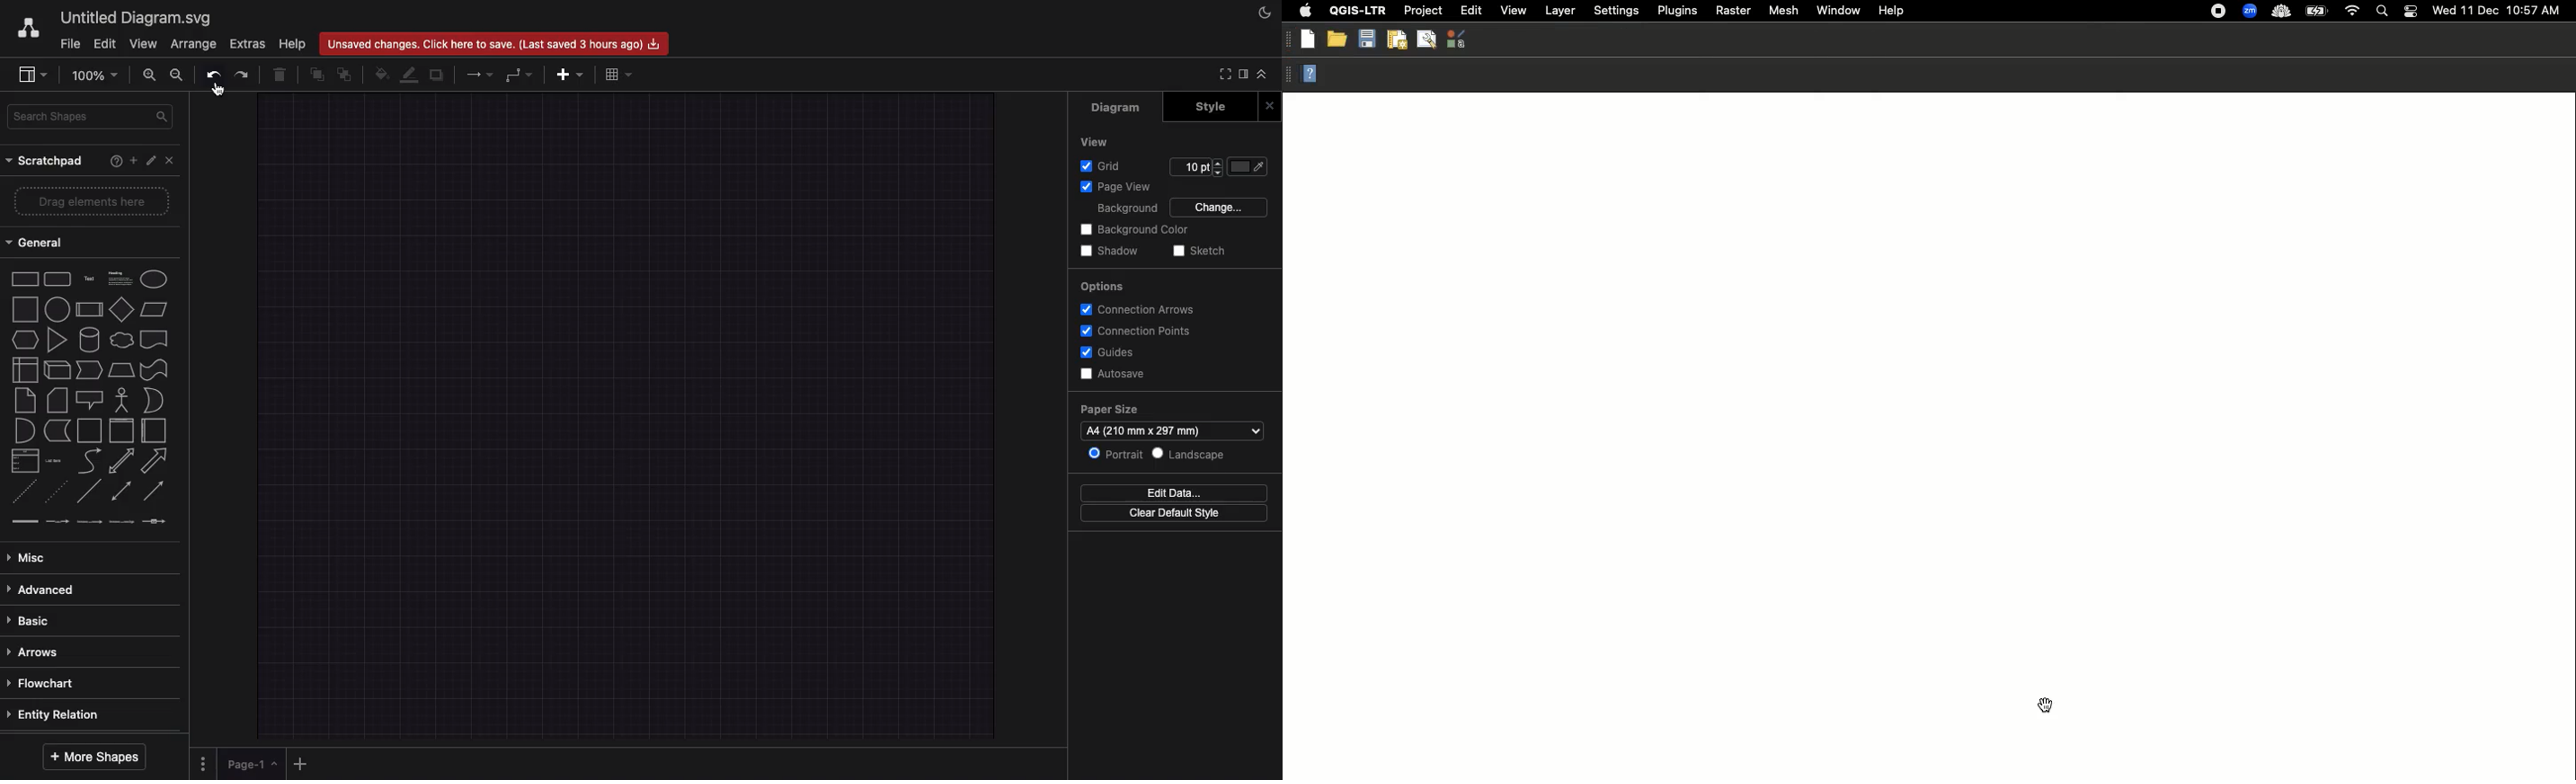 This screenshot has height=784, width=2576. I want to click on Help, so click(1310, 75).